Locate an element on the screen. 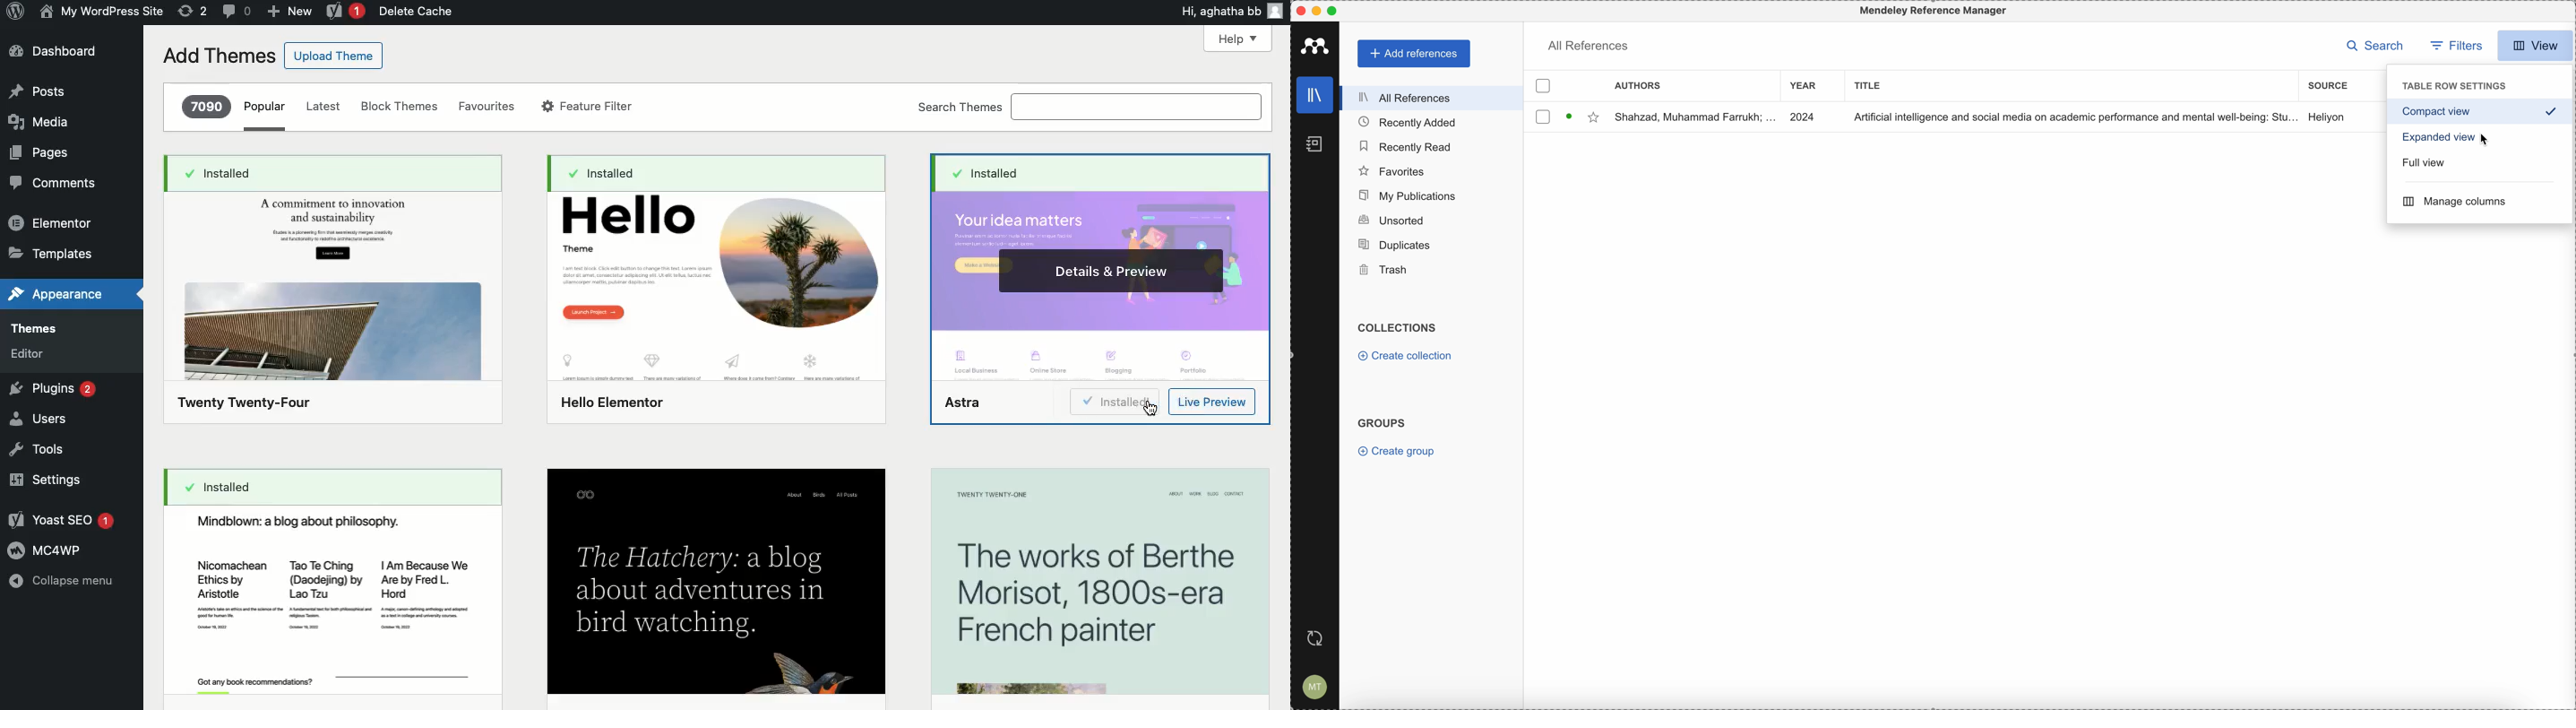  all references is located at coordinates (1590, 45).